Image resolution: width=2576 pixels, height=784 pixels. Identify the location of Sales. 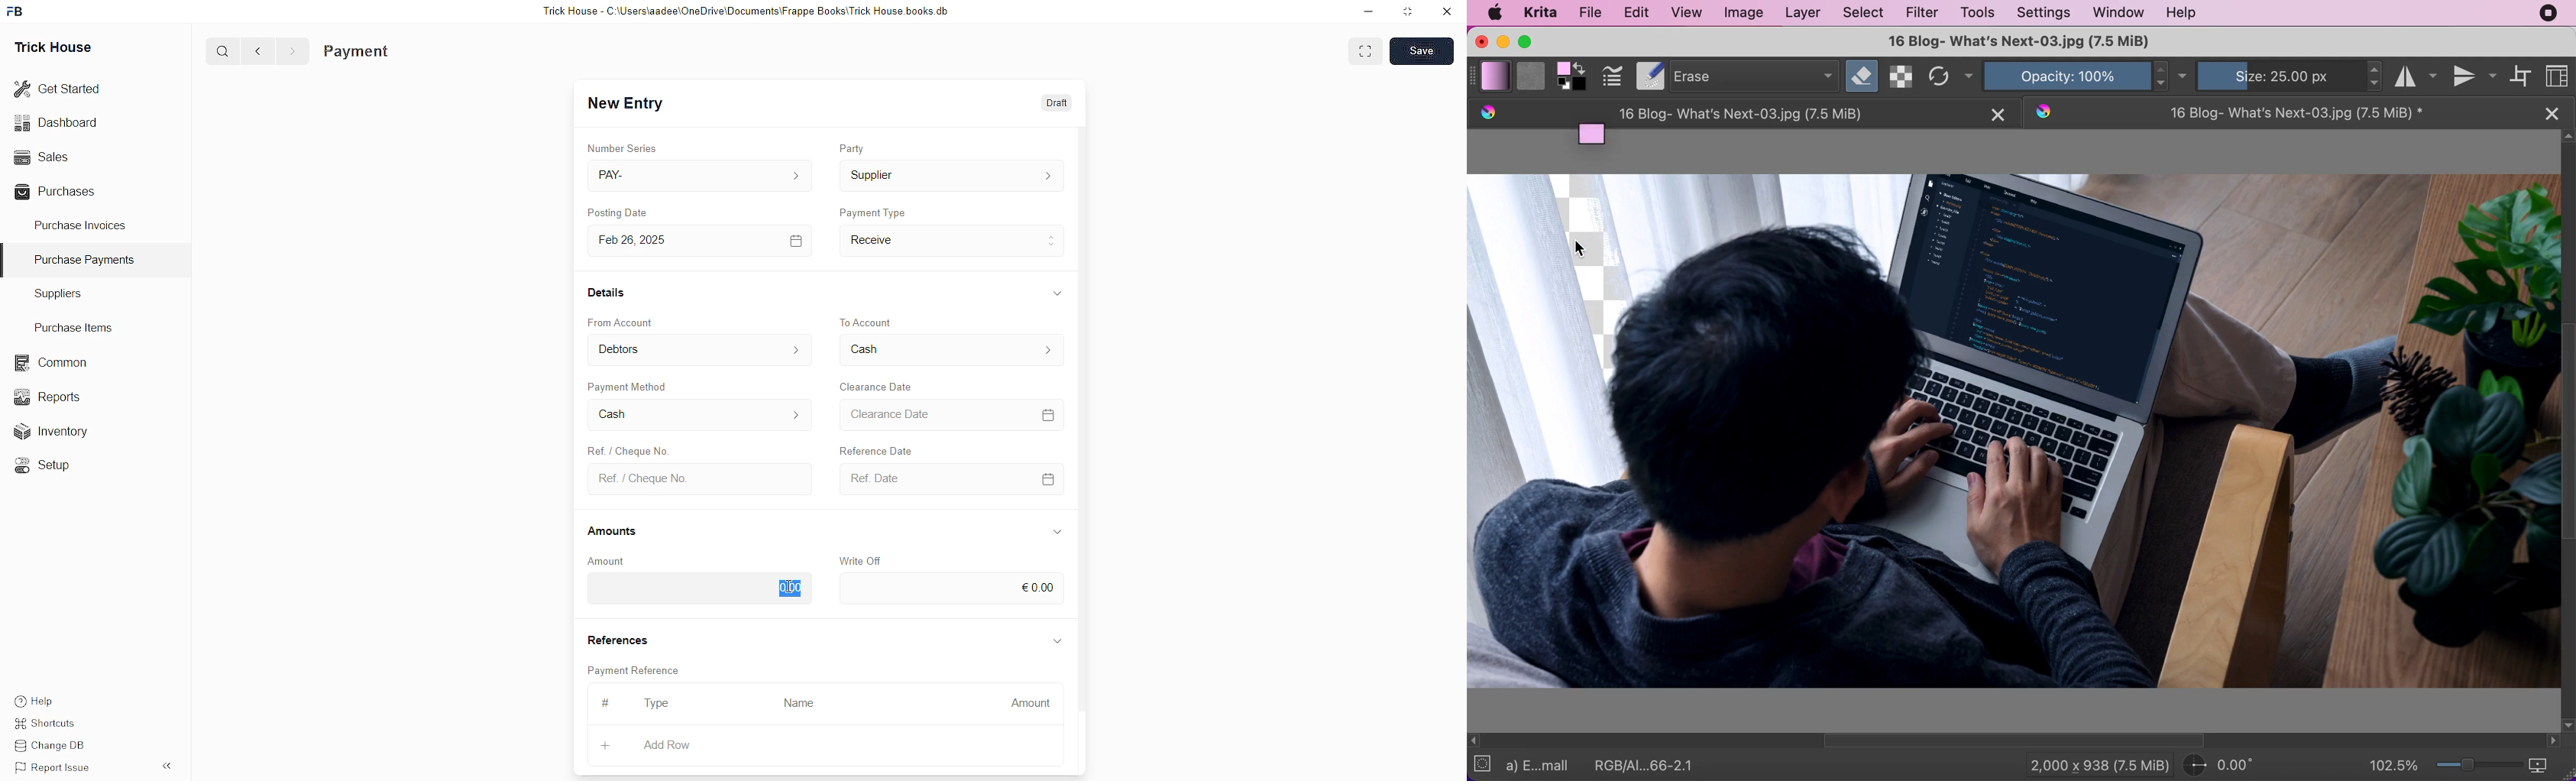
(44, 157).